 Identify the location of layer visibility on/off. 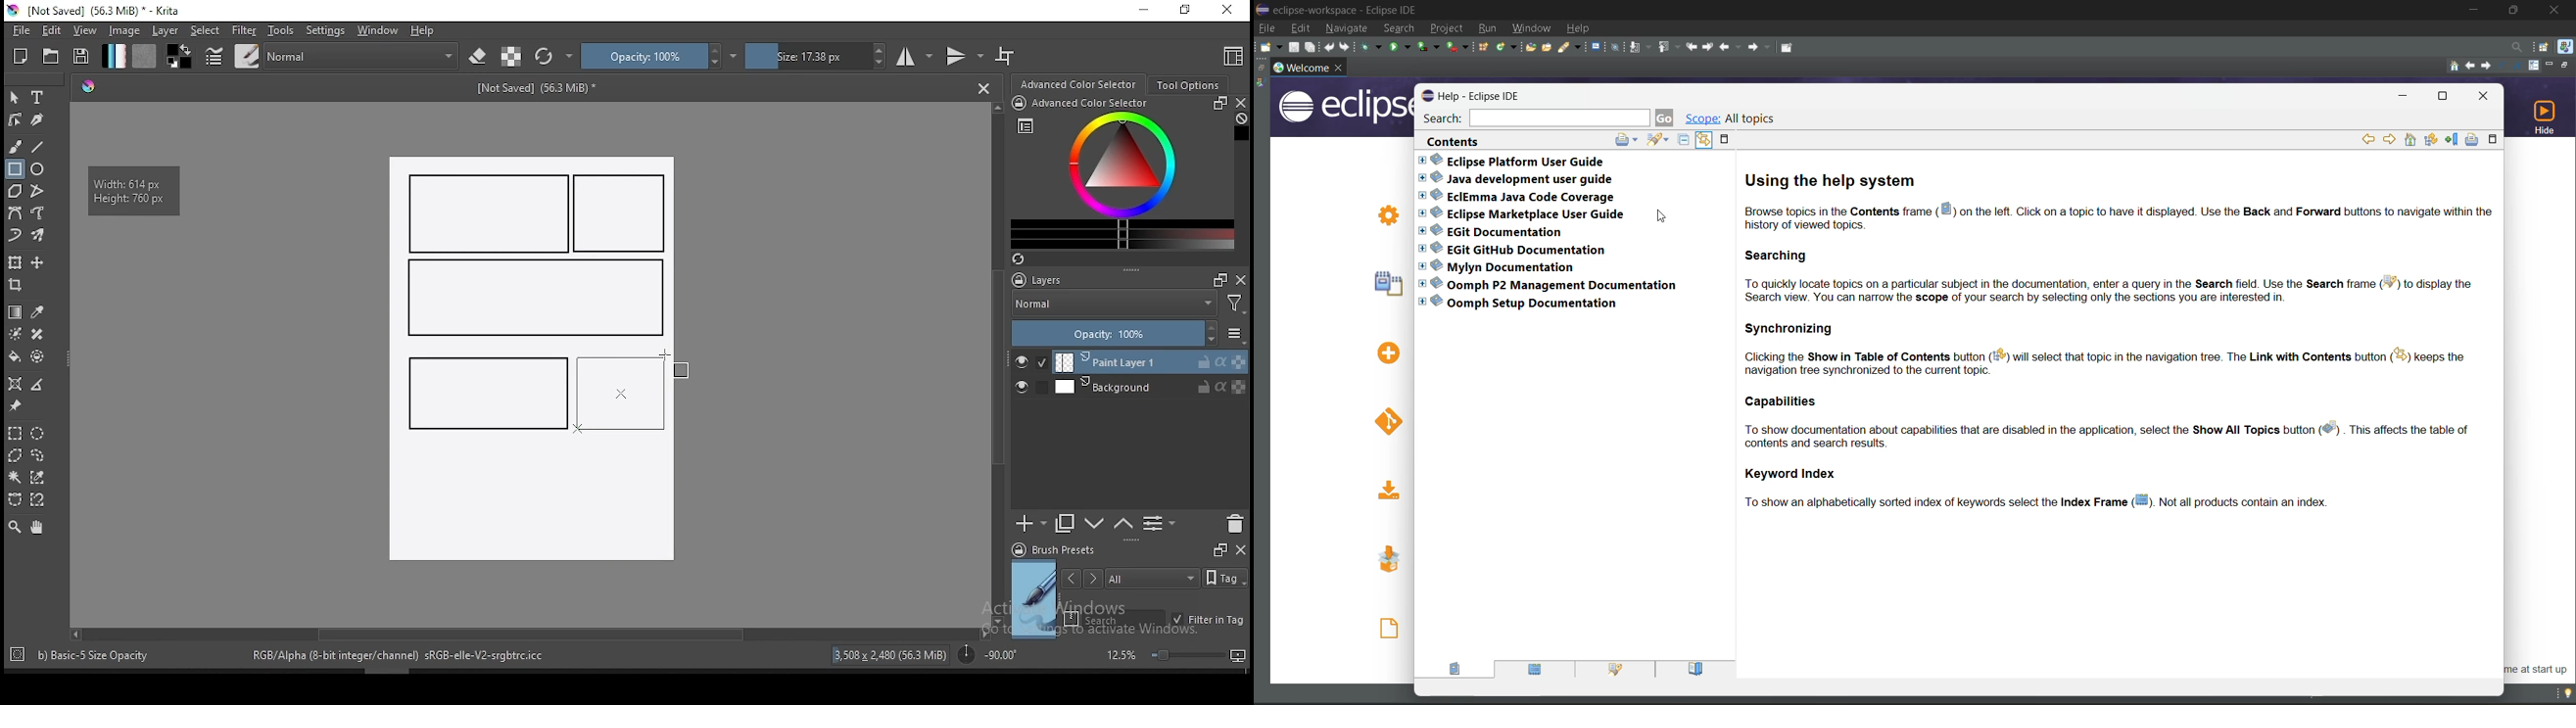
(1026, 389).